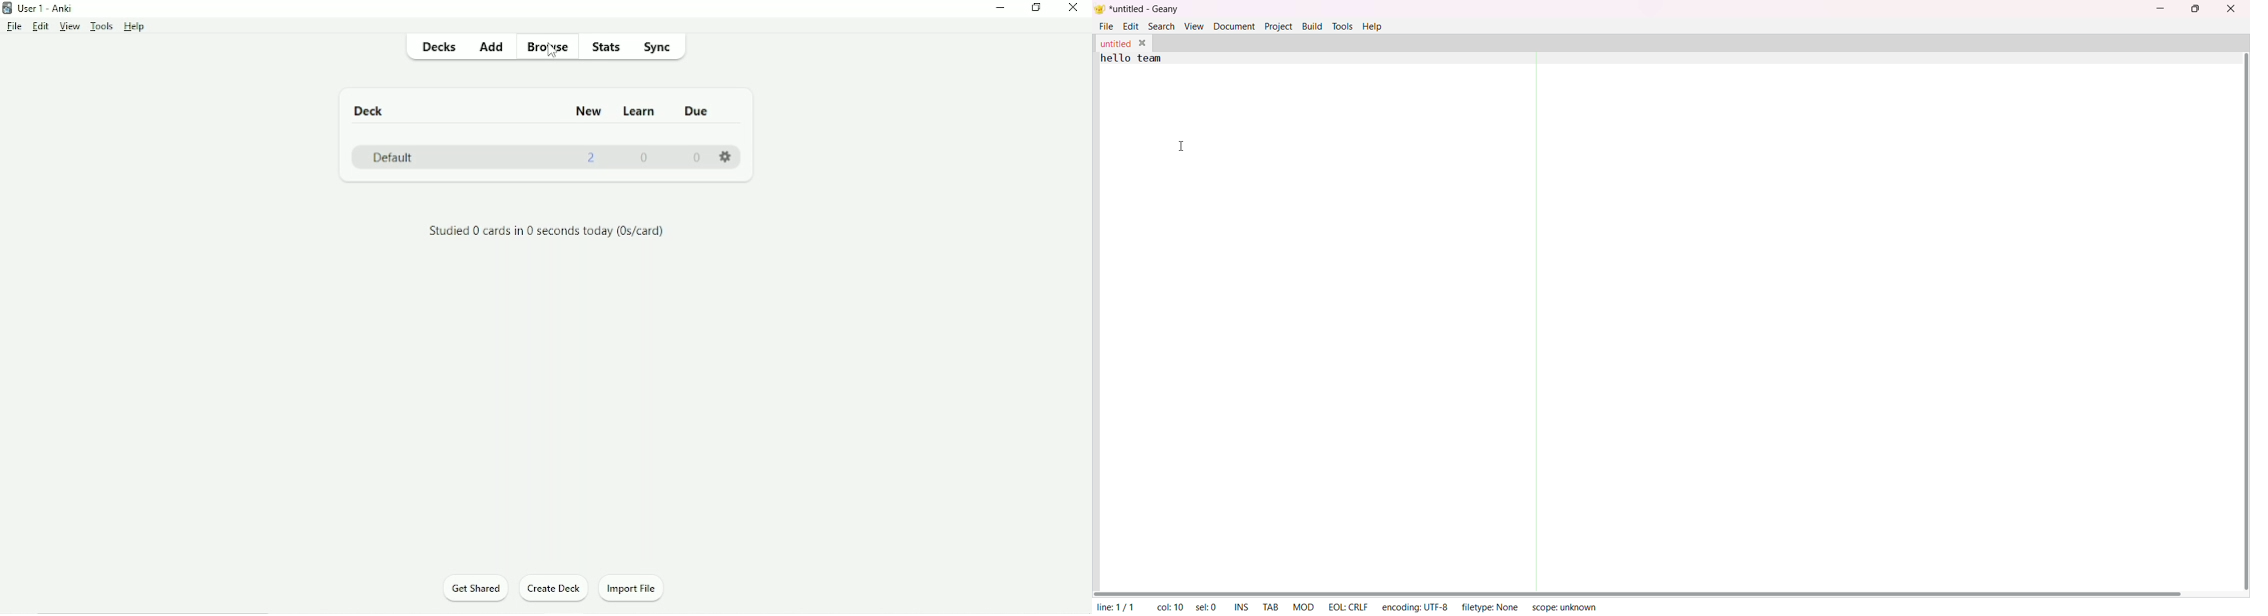 This screenshot has width=2268, height=616. What do you see at coordinates (725, 157) in the screenshot?
I see `Settings` at bounding box center [725, 157].